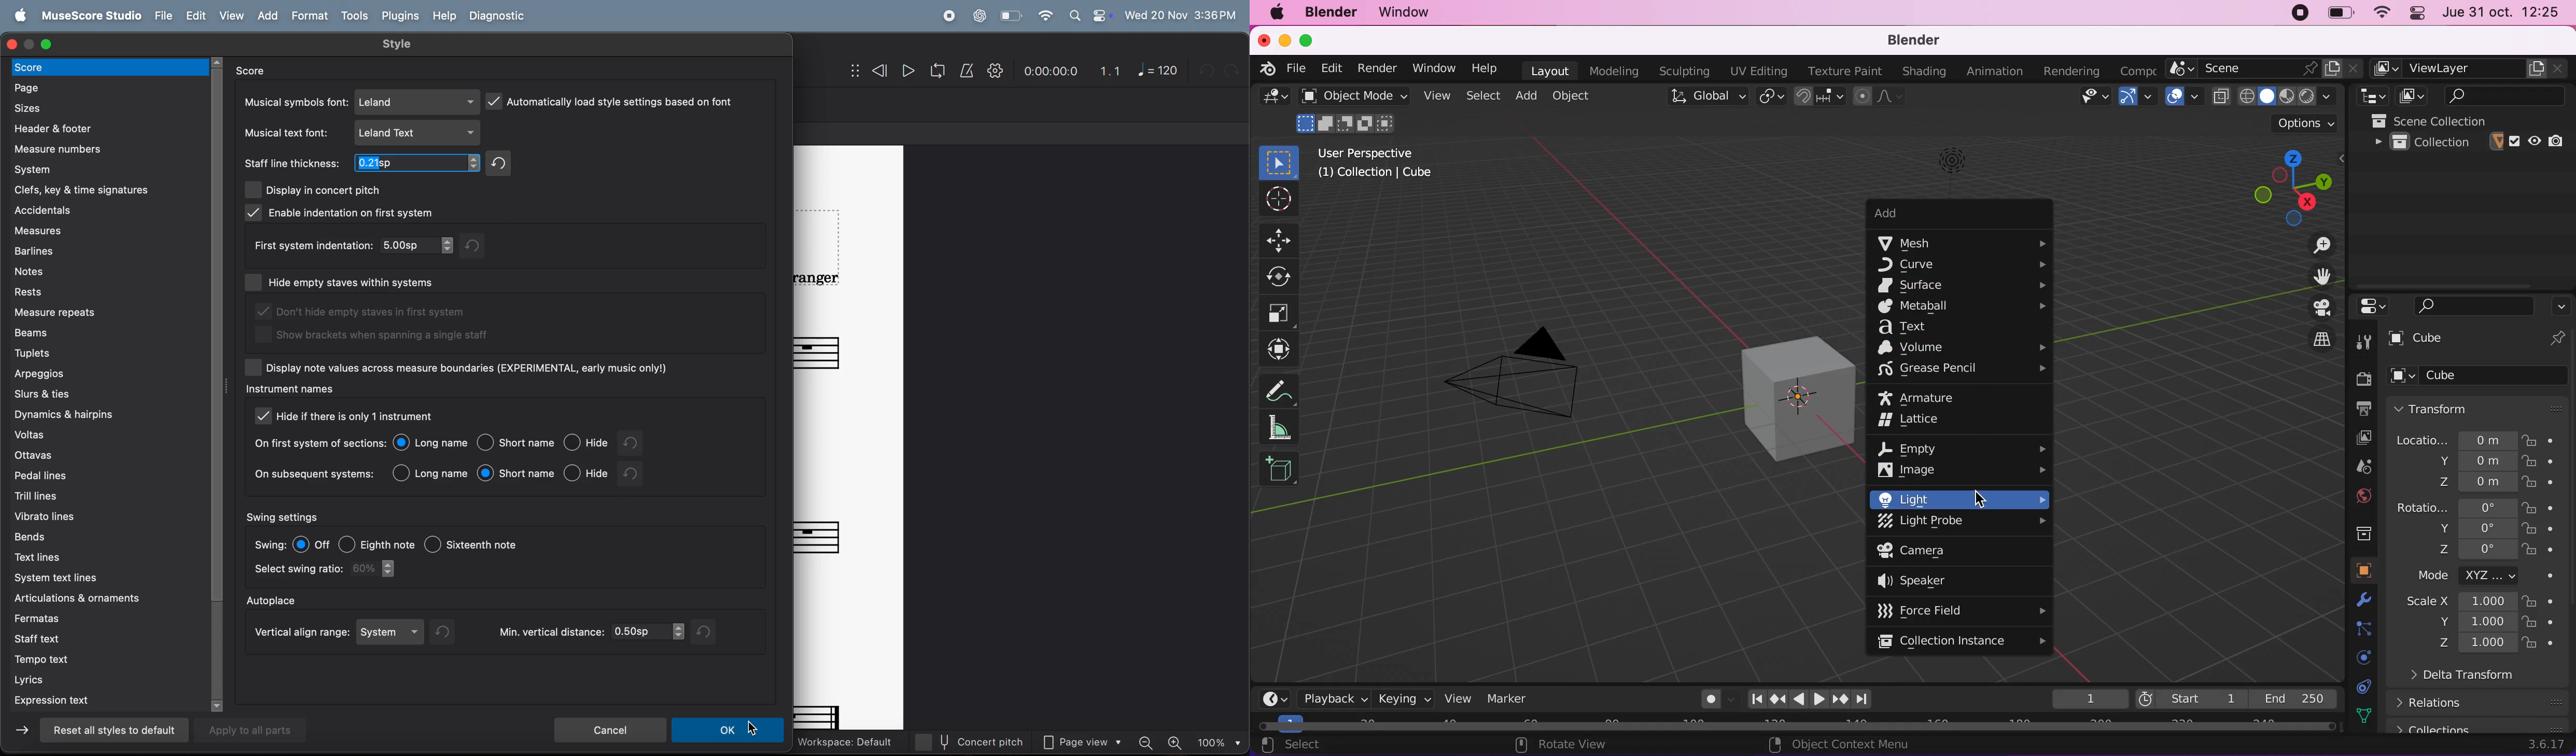  Describe the element at coordinates (88, 535) in the screenshot. I see `bends` at that location.